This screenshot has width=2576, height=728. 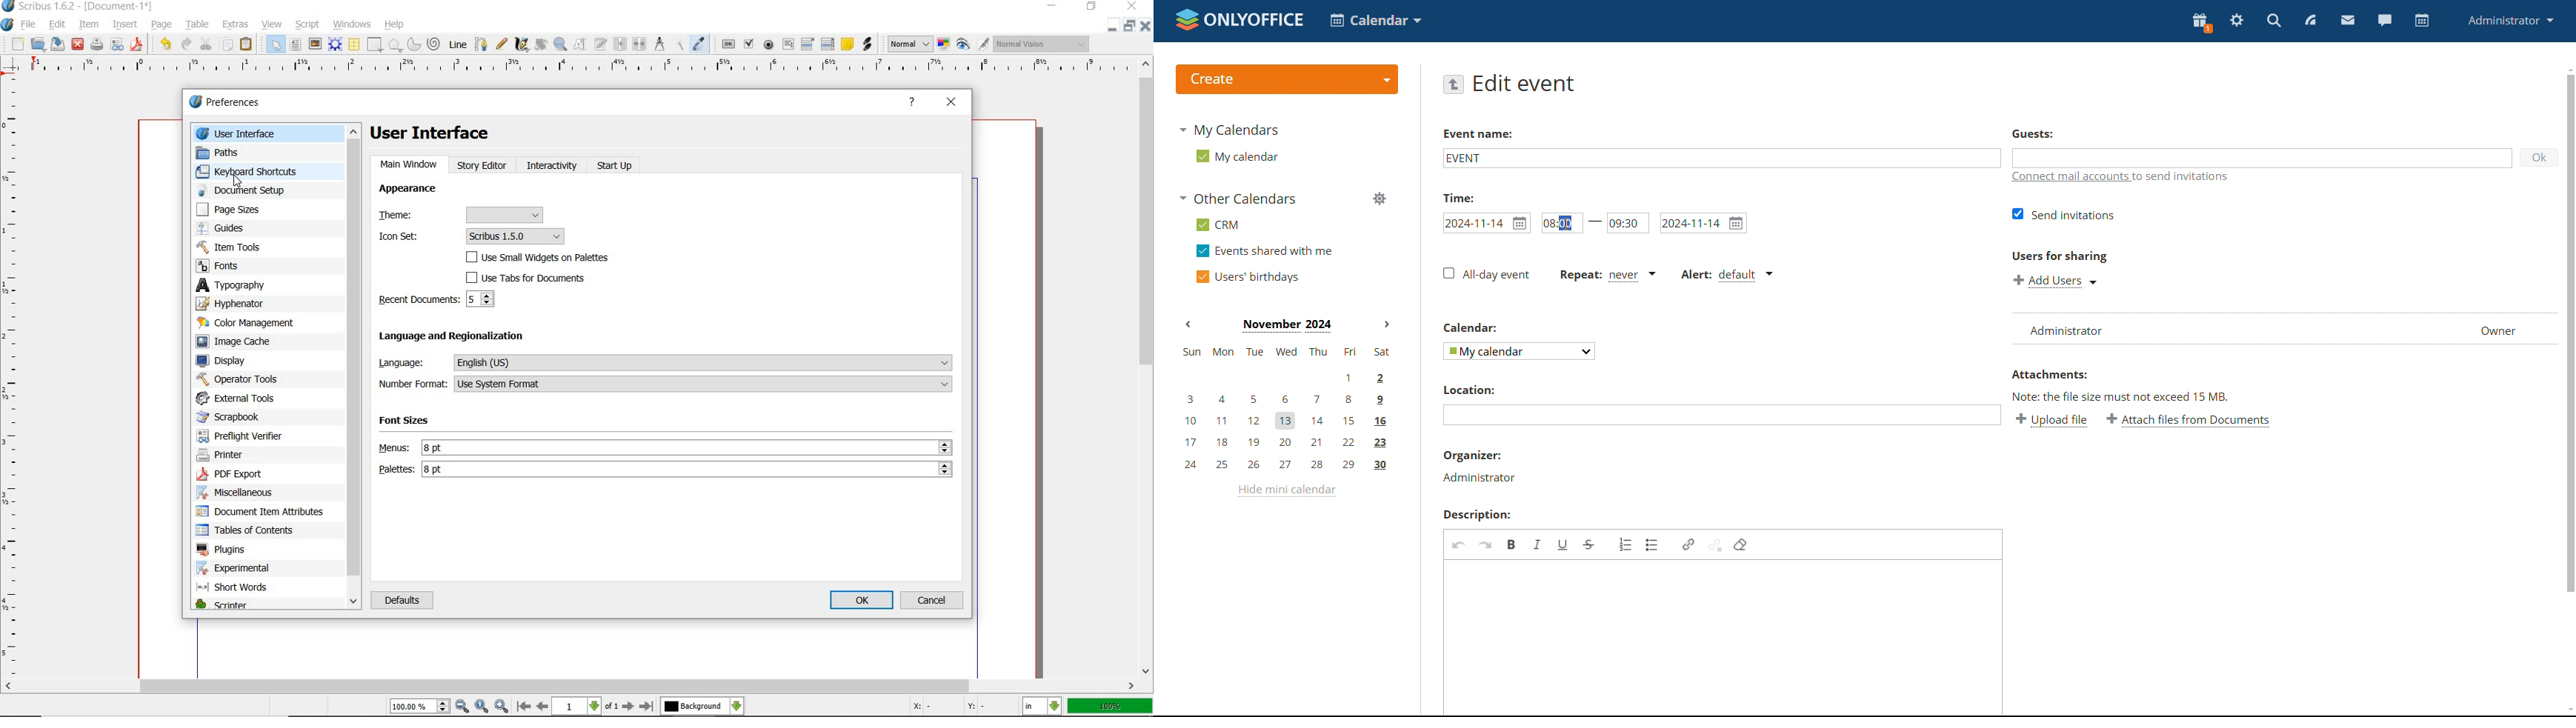 What do you see at coordinates (667, 447) in the screenshot?
I see `menu` at bounding box center [667, 447].